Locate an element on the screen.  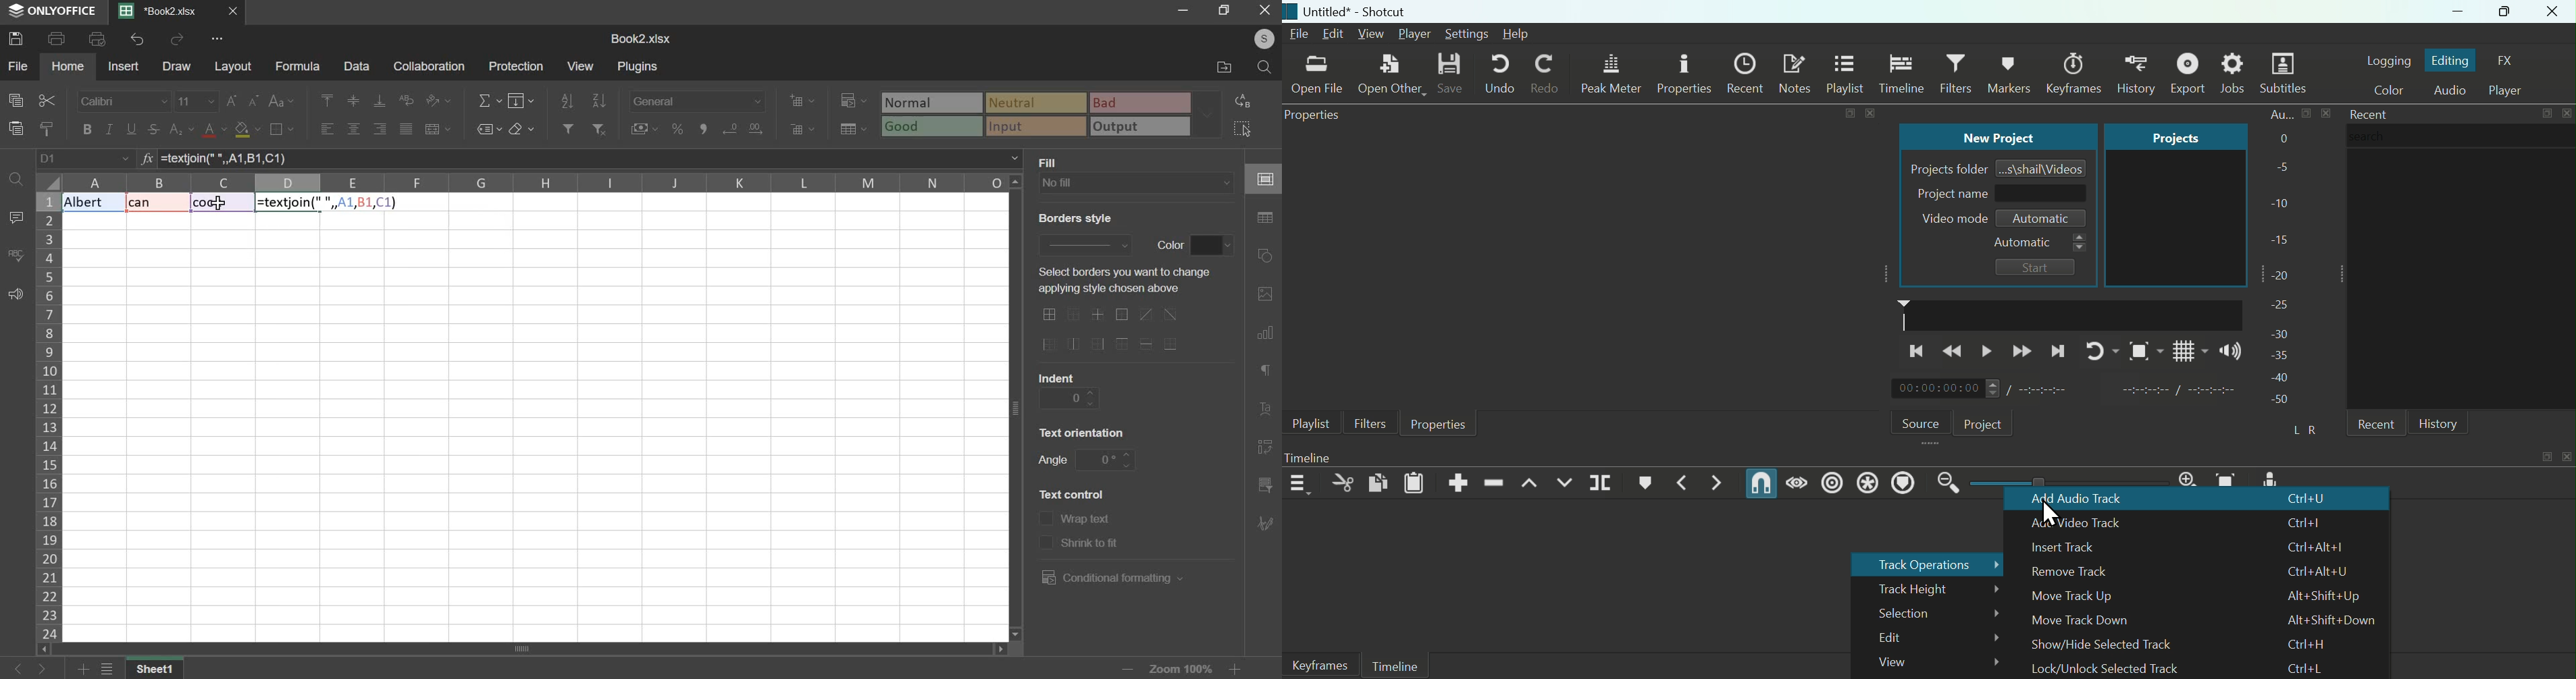
Properties is located at coordinates (1686, 74).